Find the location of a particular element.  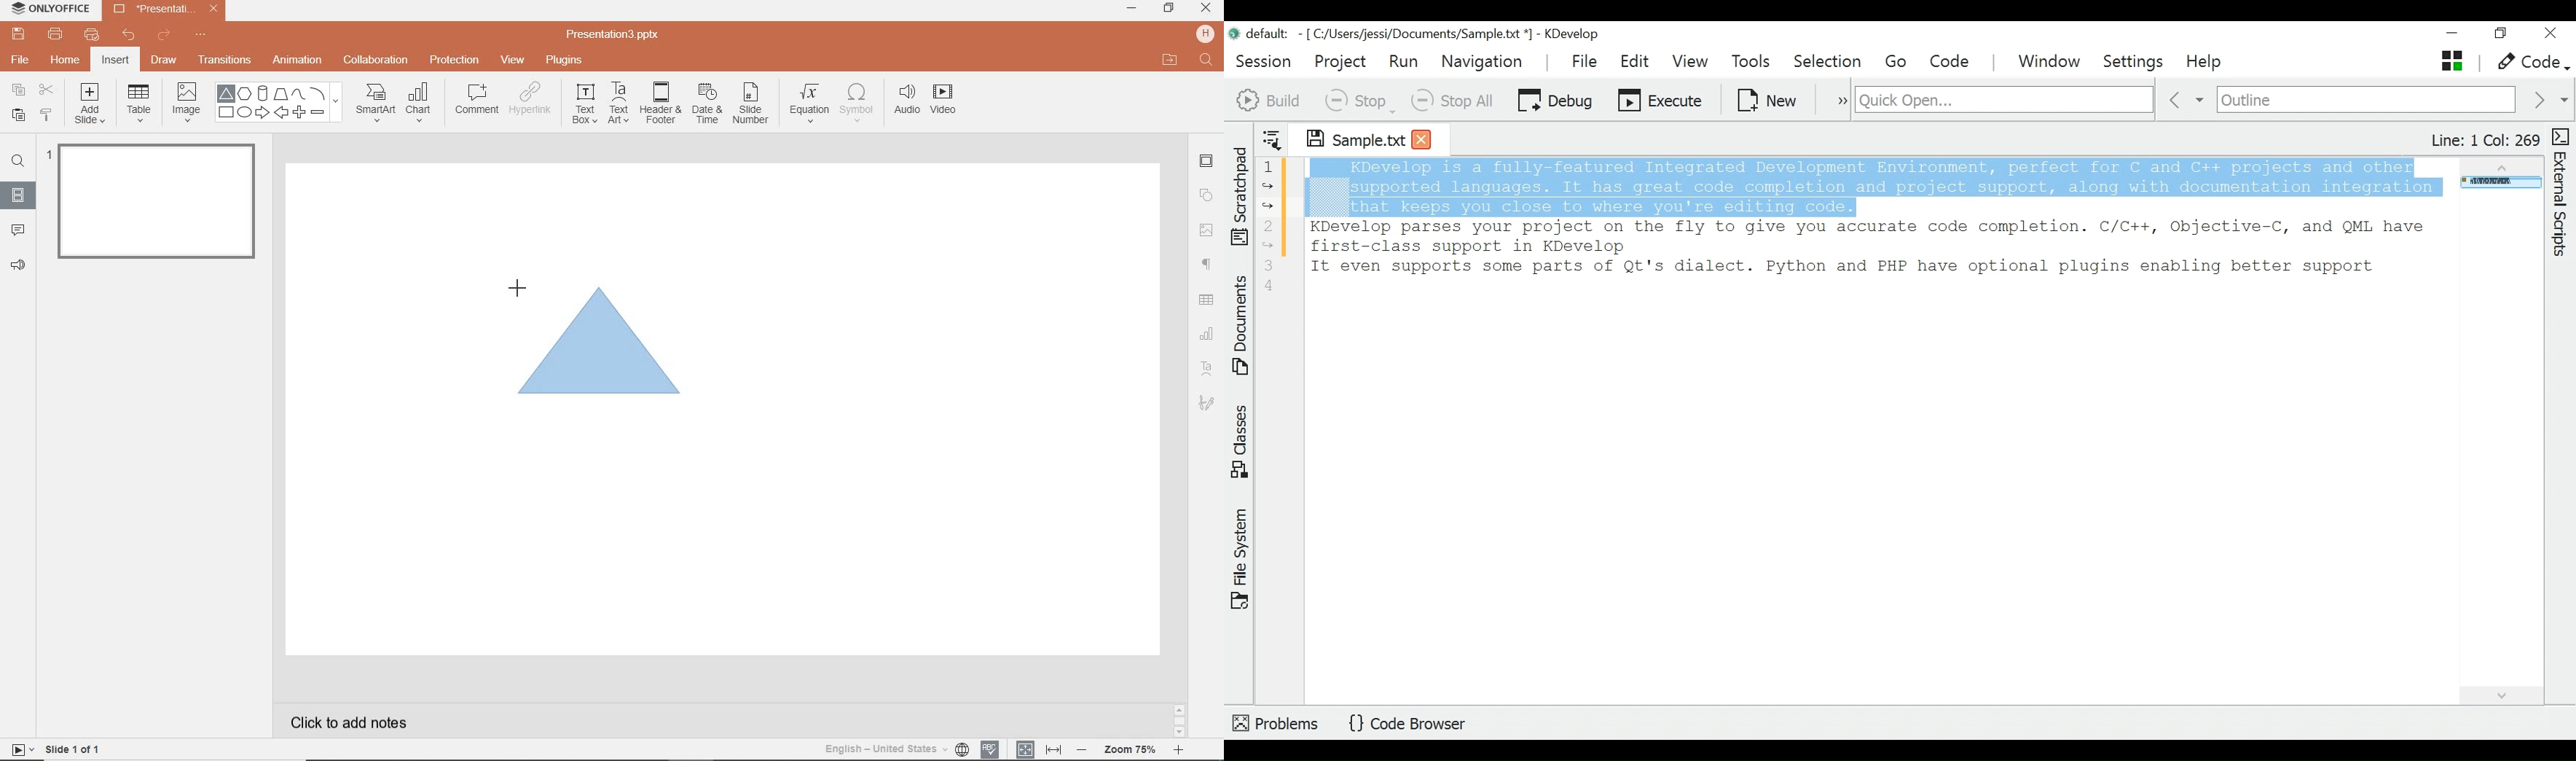

CLICK TO ADD NOTES is located at coordinates (362, 722).